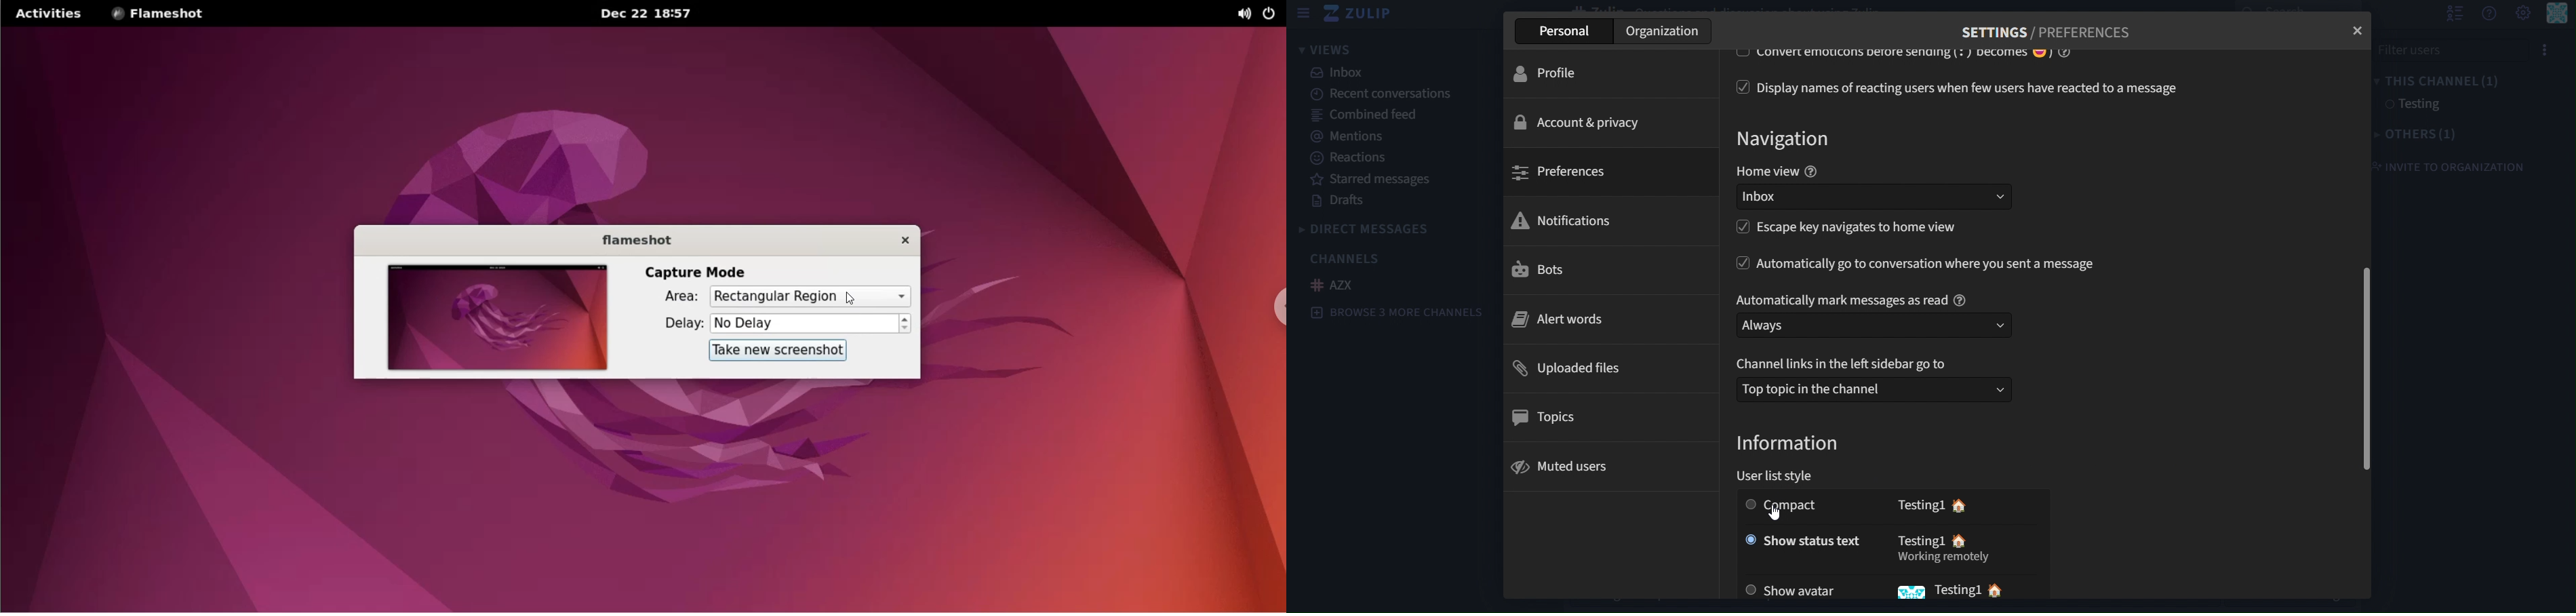 Image resolution: width=2576 pixels, height=616 pixels. Describe the element at coordinates (1781, 477) in the screenshot. I see `user list style` at that location.